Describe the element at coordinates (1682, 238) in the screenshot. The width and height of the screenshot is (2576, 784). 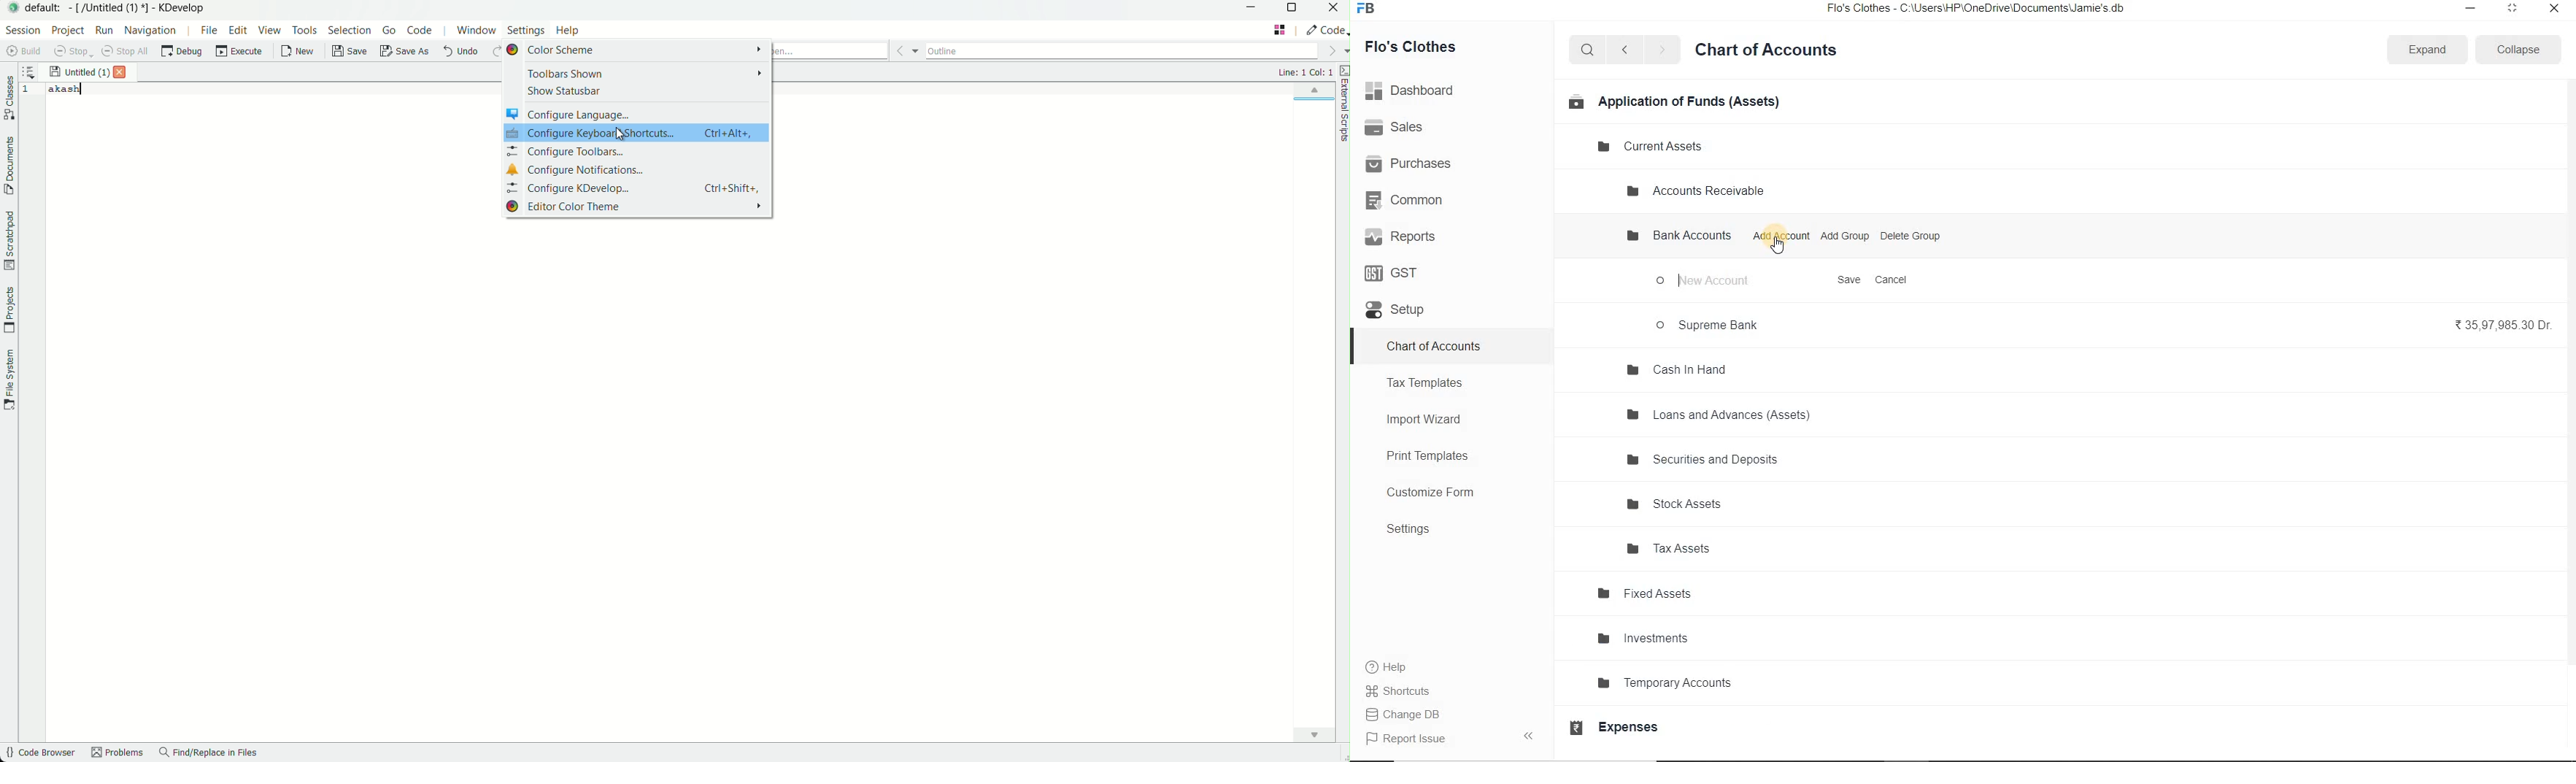
I see `Bank Accounts` at that location.